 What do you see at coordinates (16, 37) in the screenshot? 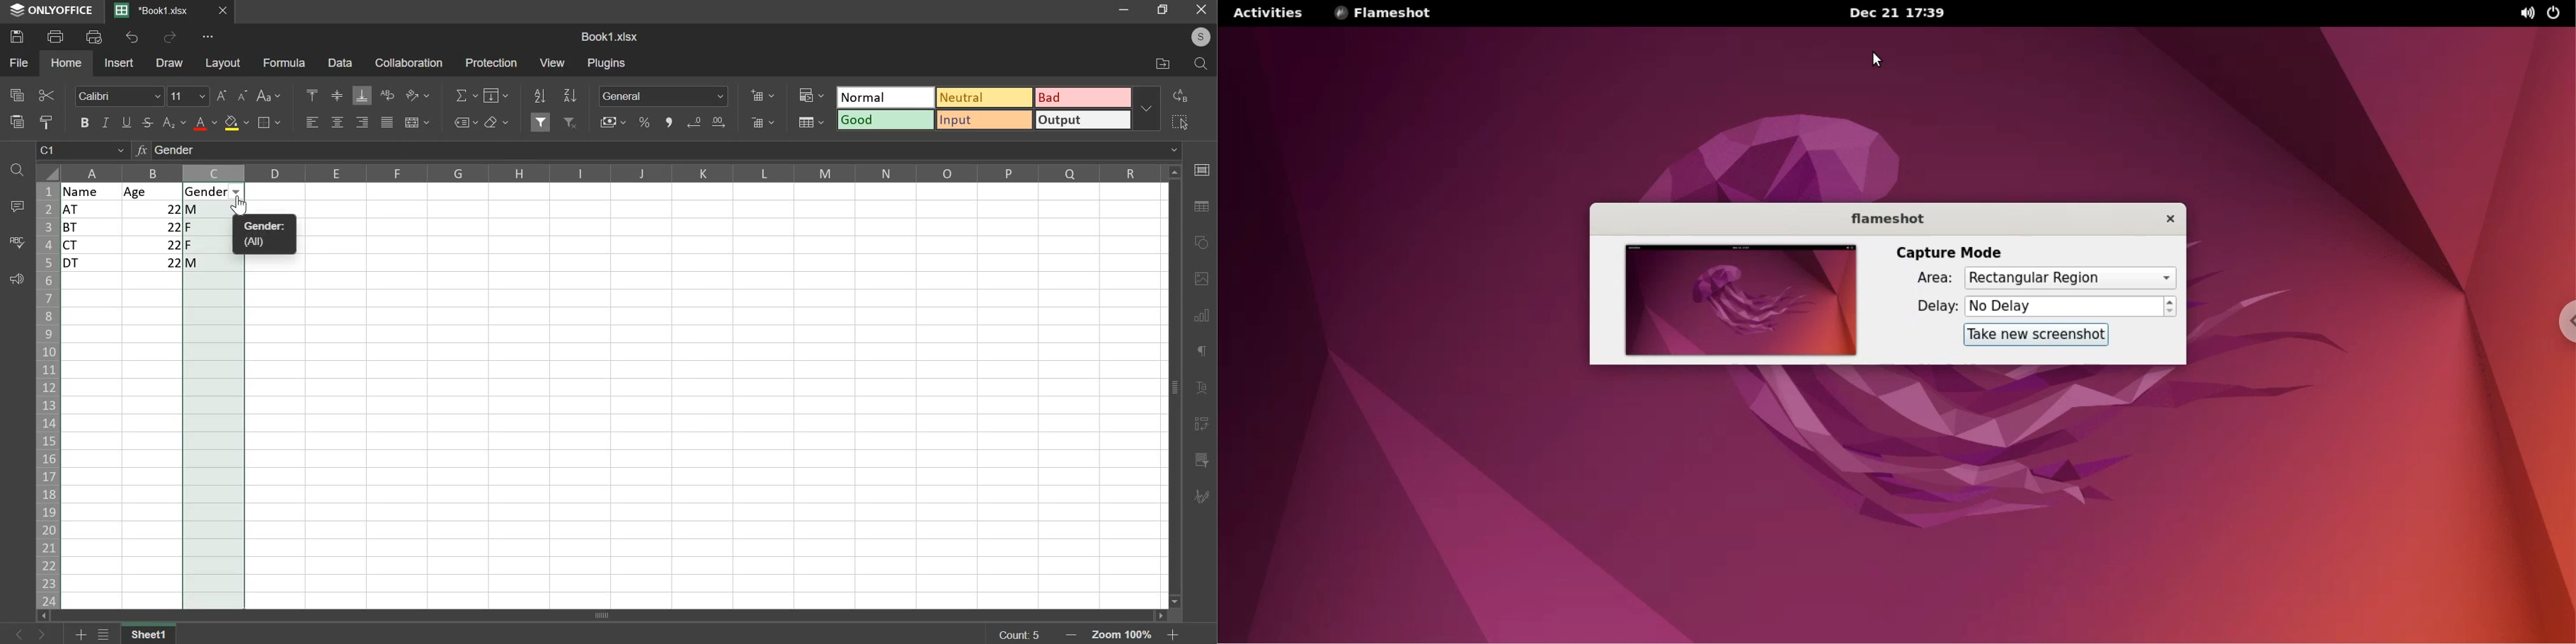
I see `save` at bounding box center [16, 37].